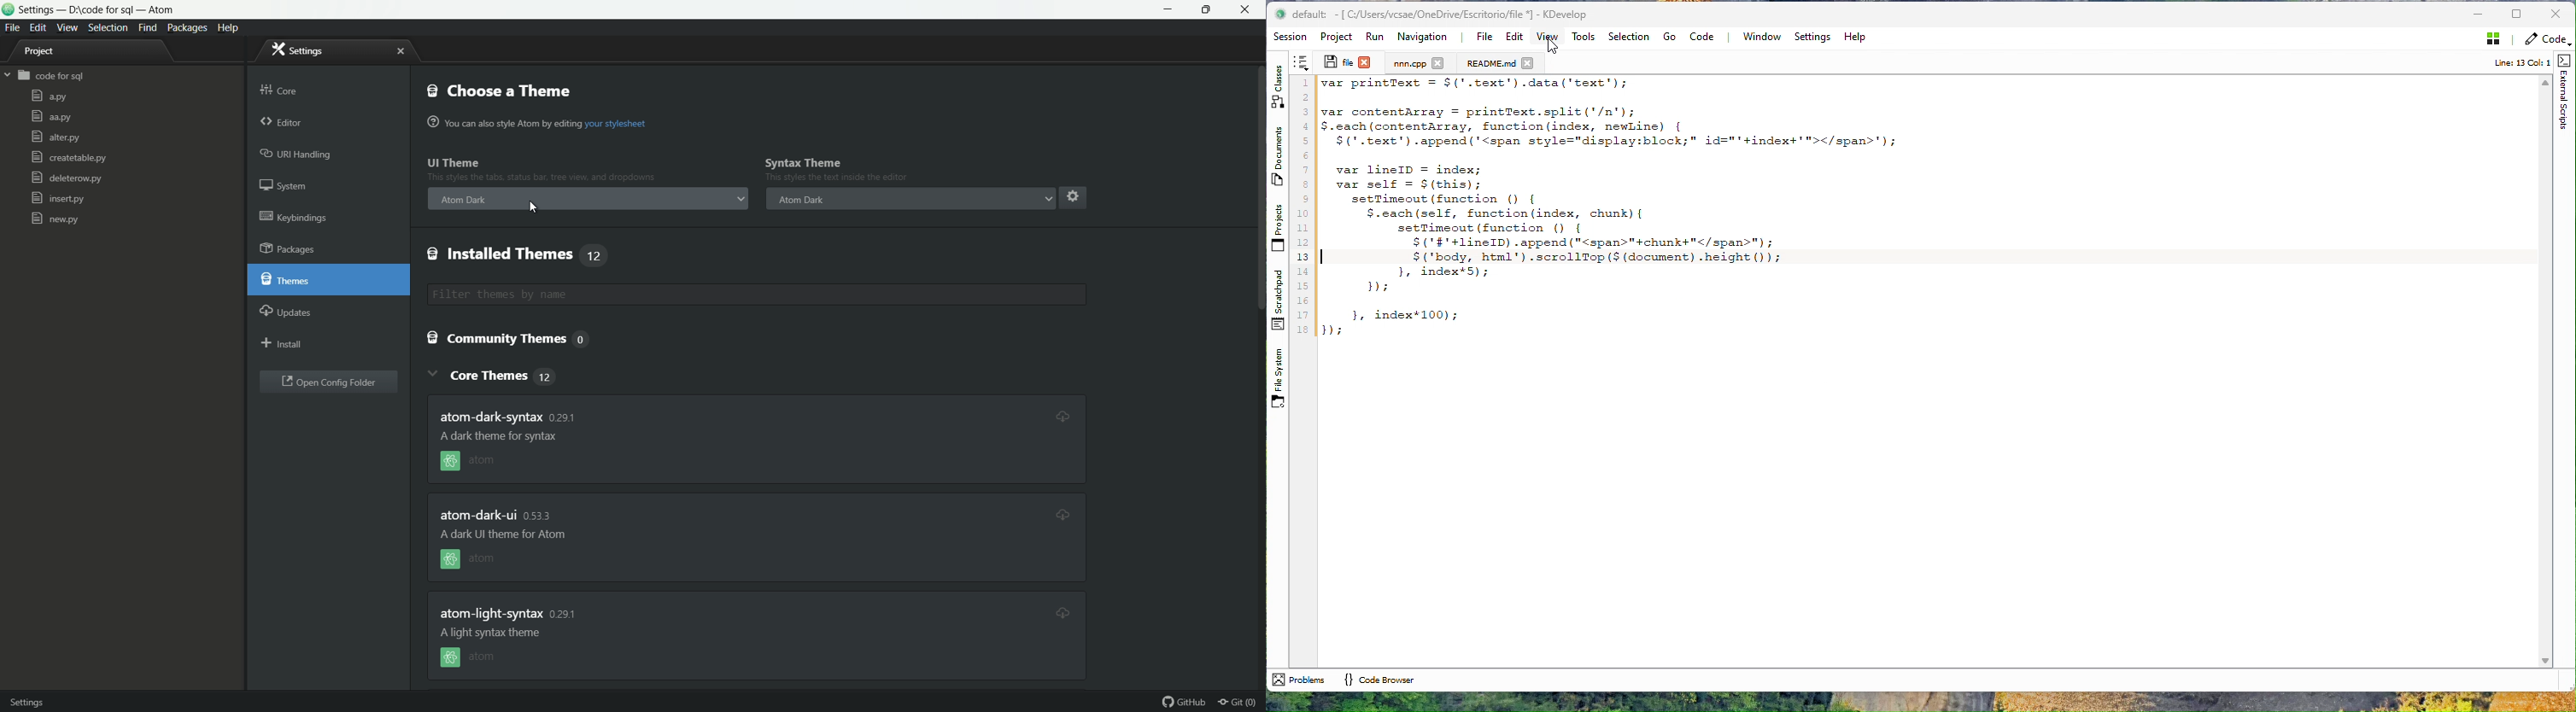 This screenshot has width=2576, height=728. I want to click on a dark theme for syntax, so click(499, 535).